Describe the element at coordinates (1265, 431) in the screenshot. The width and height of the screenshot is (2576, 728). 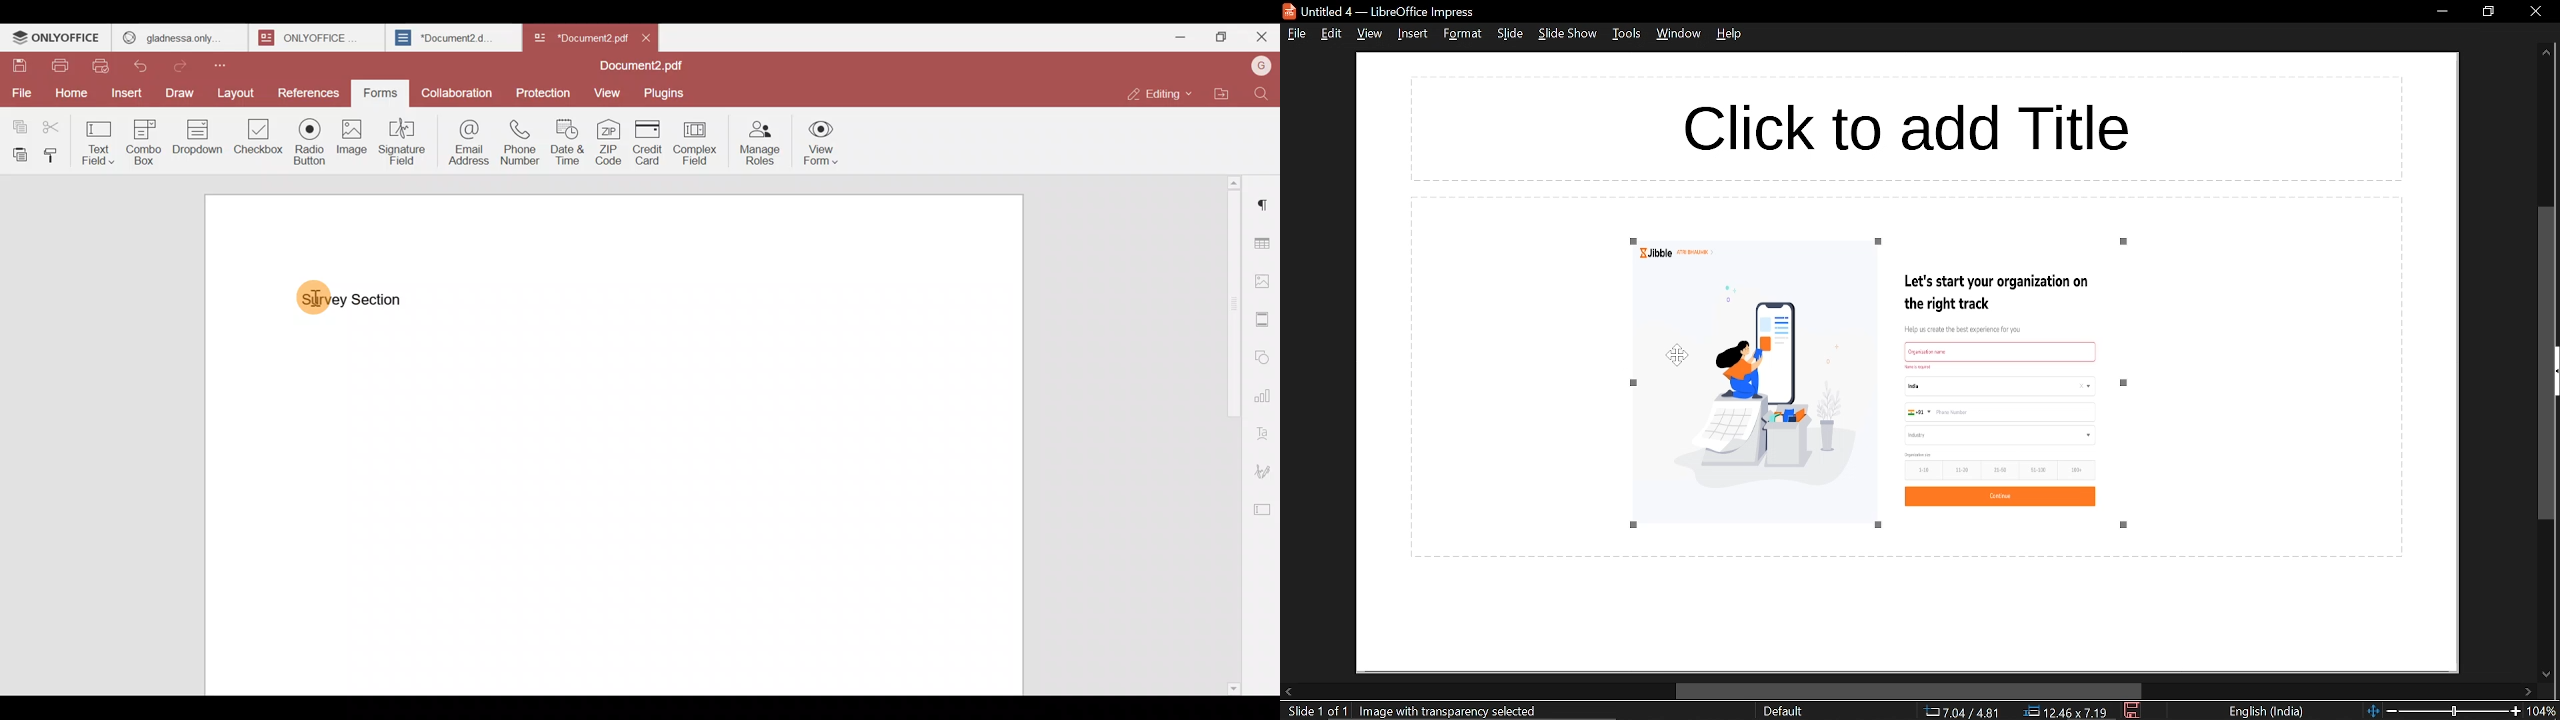
I see `Text Art settings` at that location.